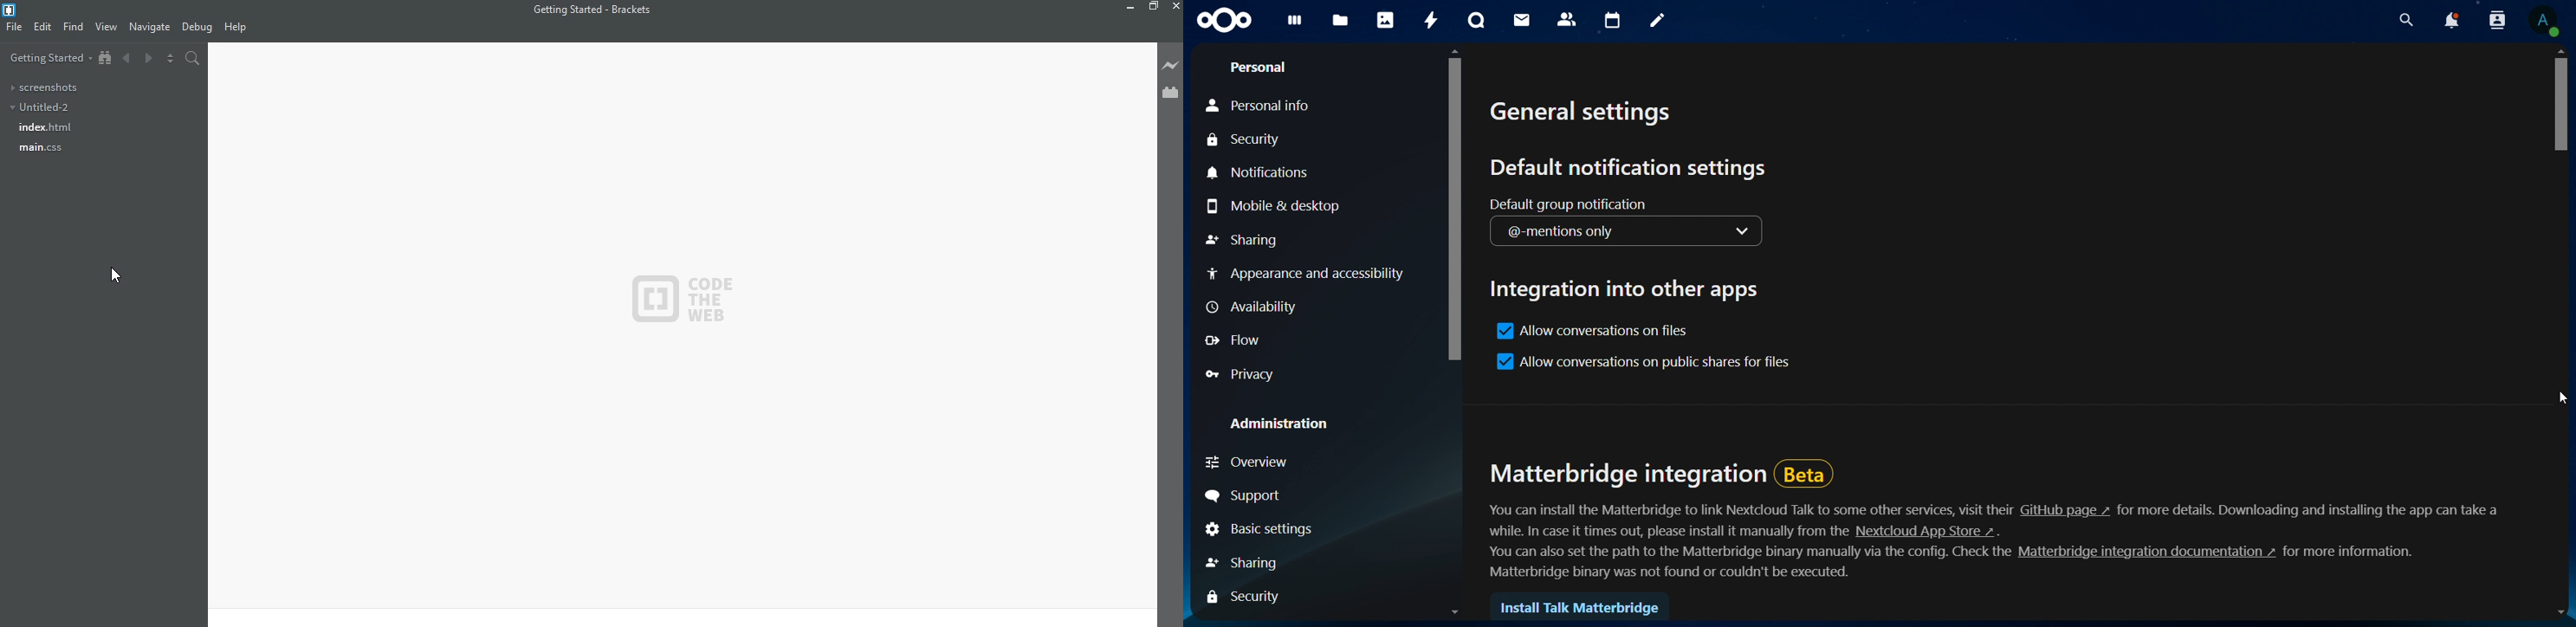  Describe the element at coordinates (1225, 21) in the screenshot. I see `icon` at that location.